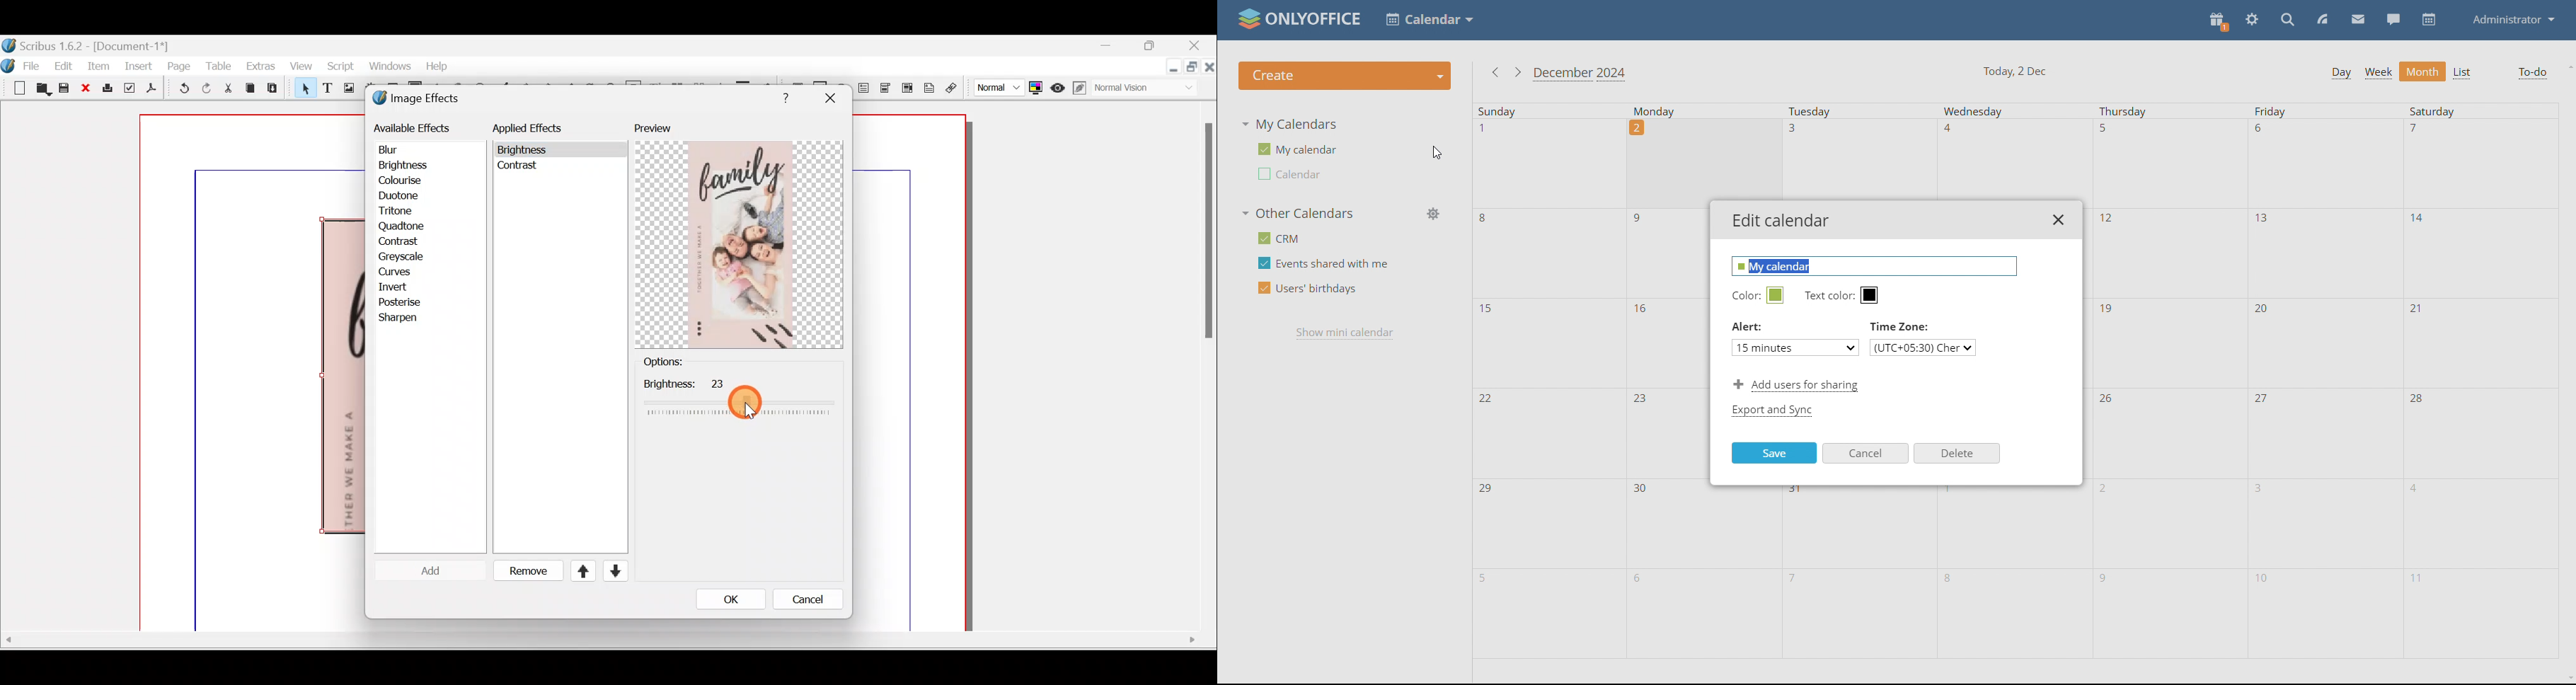  I want to click on Sharpen, so click(405, 318).